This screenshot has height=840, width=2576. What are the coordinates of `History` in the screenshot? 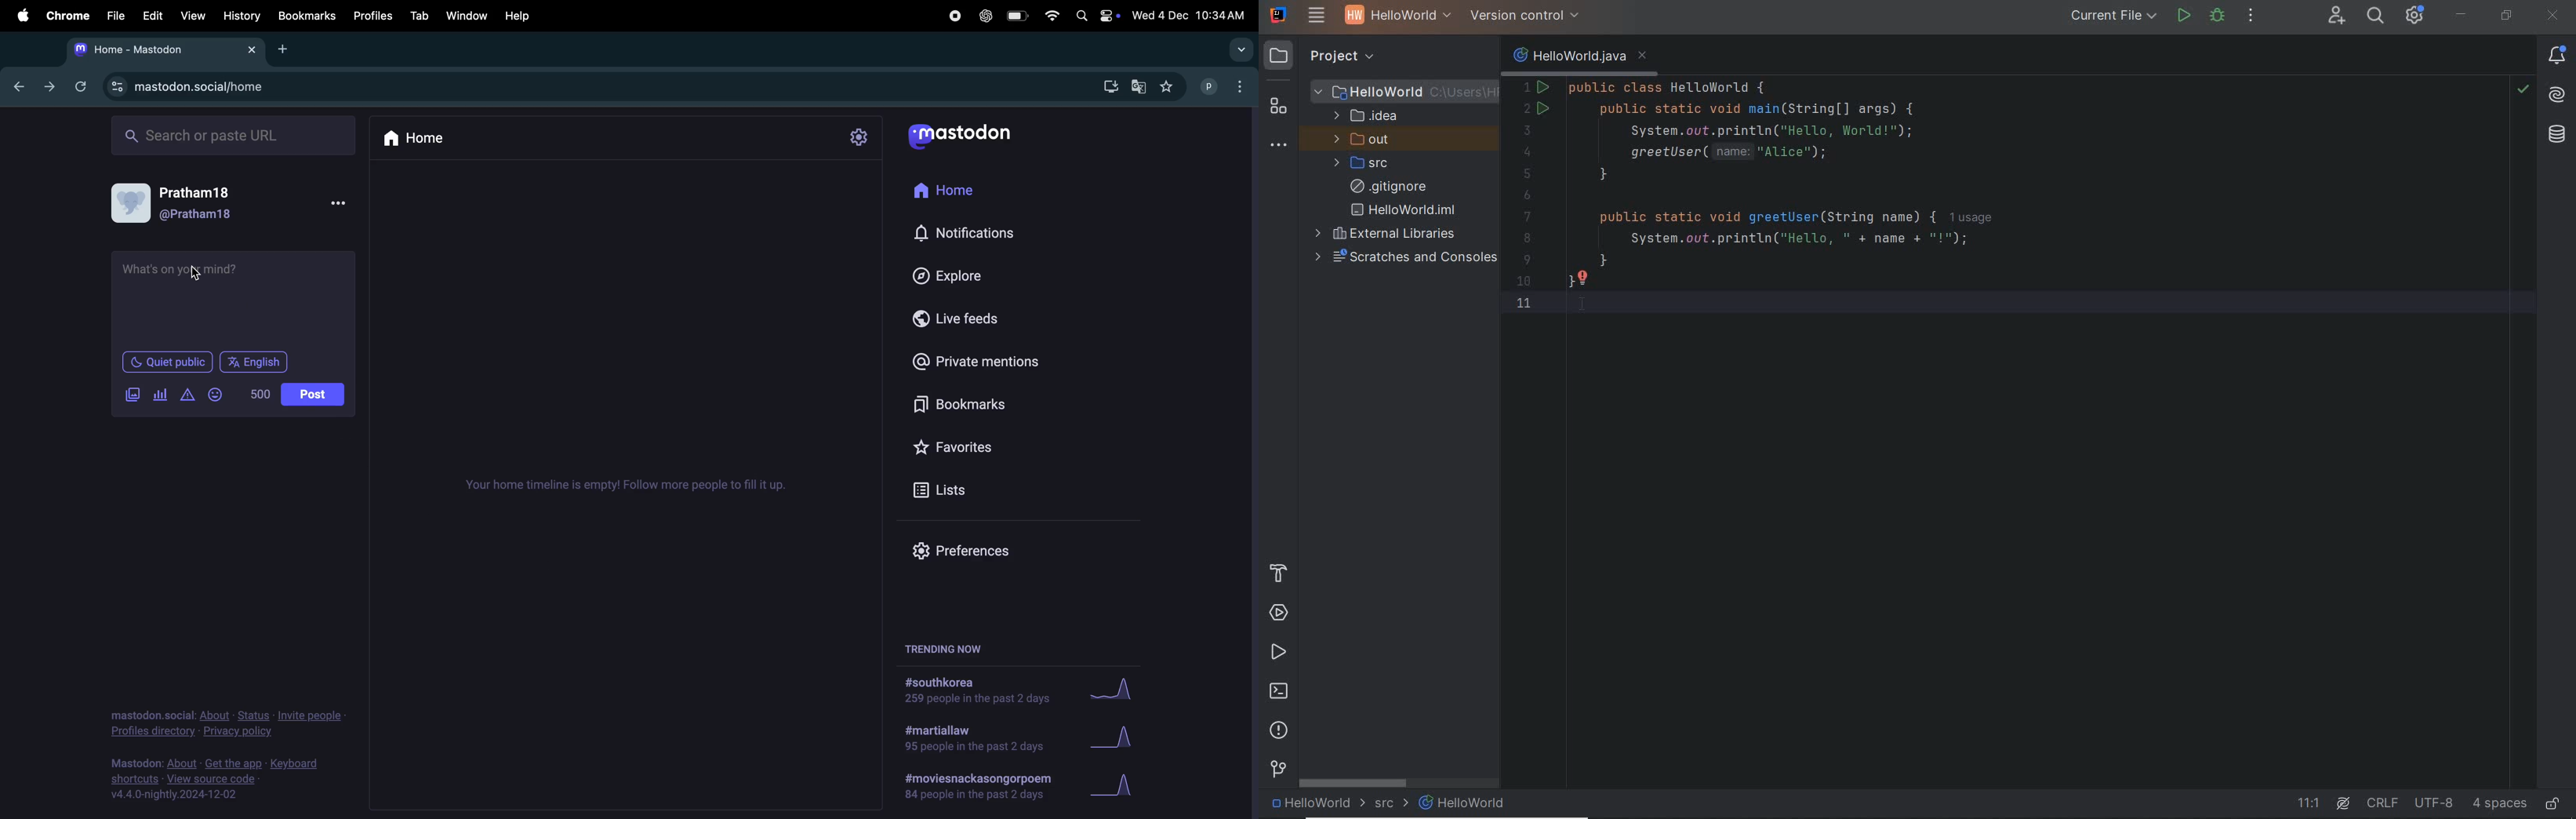 It's located at (241, 16).